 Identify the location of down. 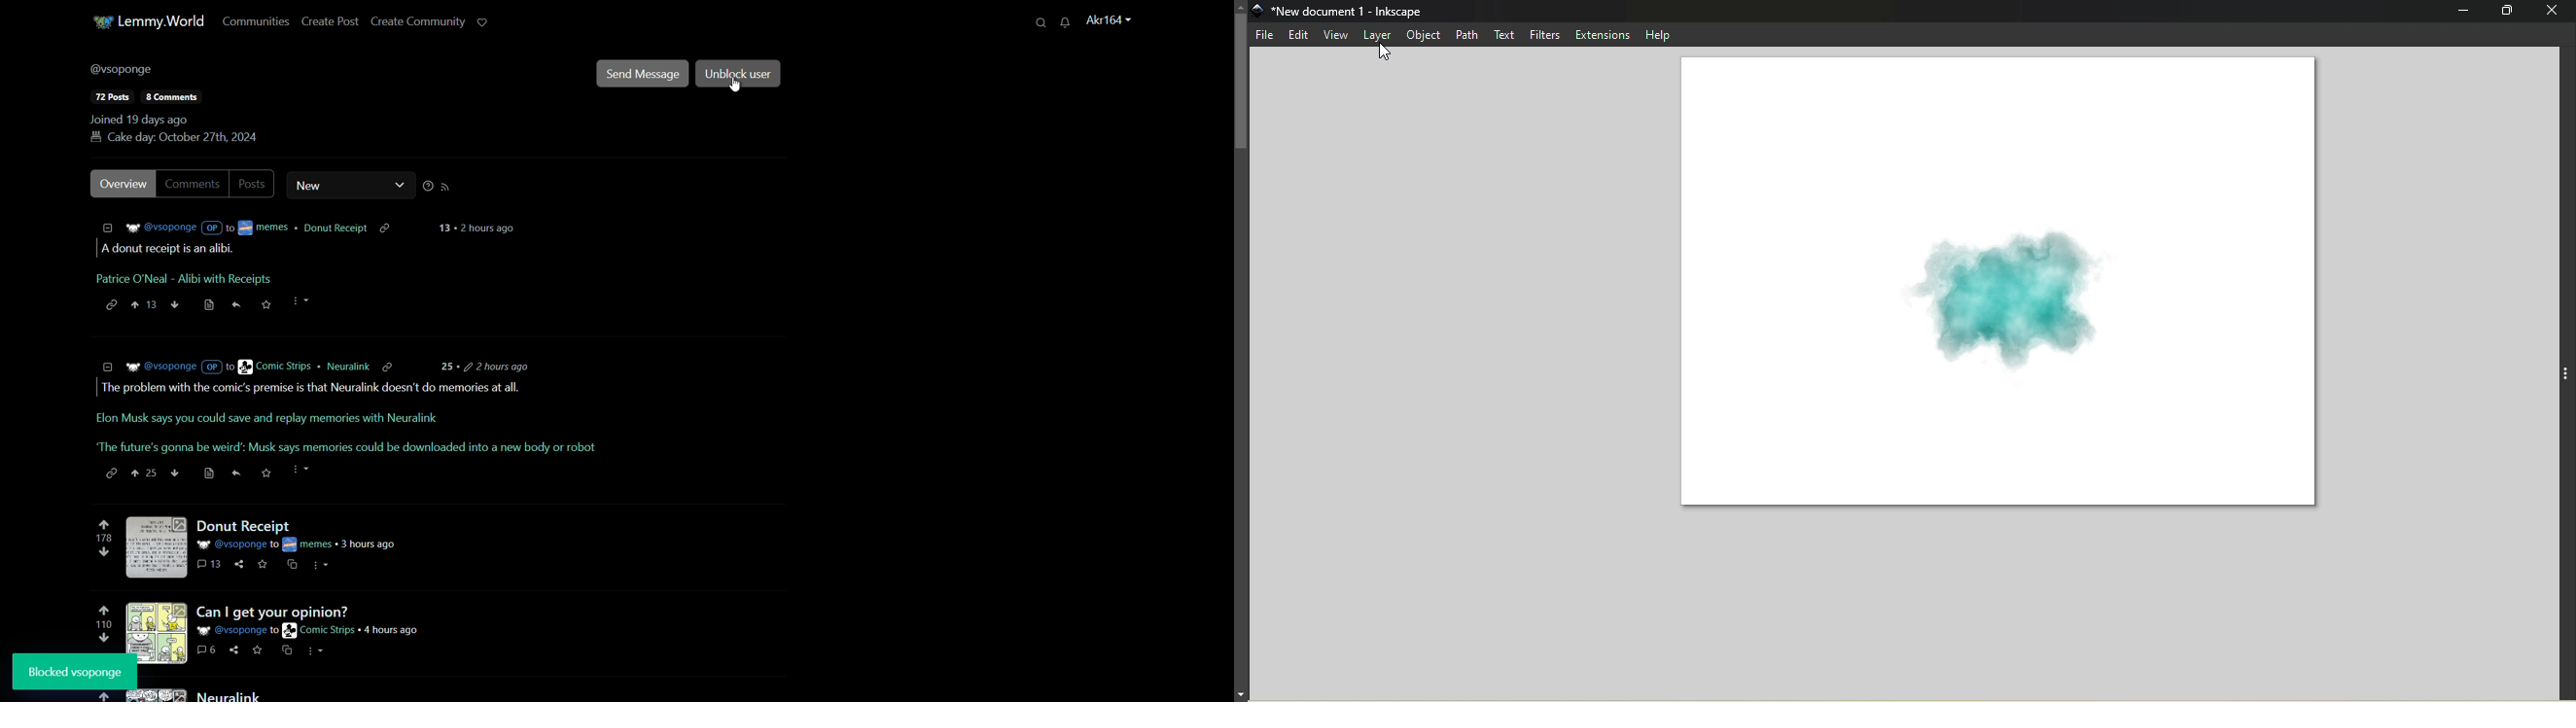
(176, 304).